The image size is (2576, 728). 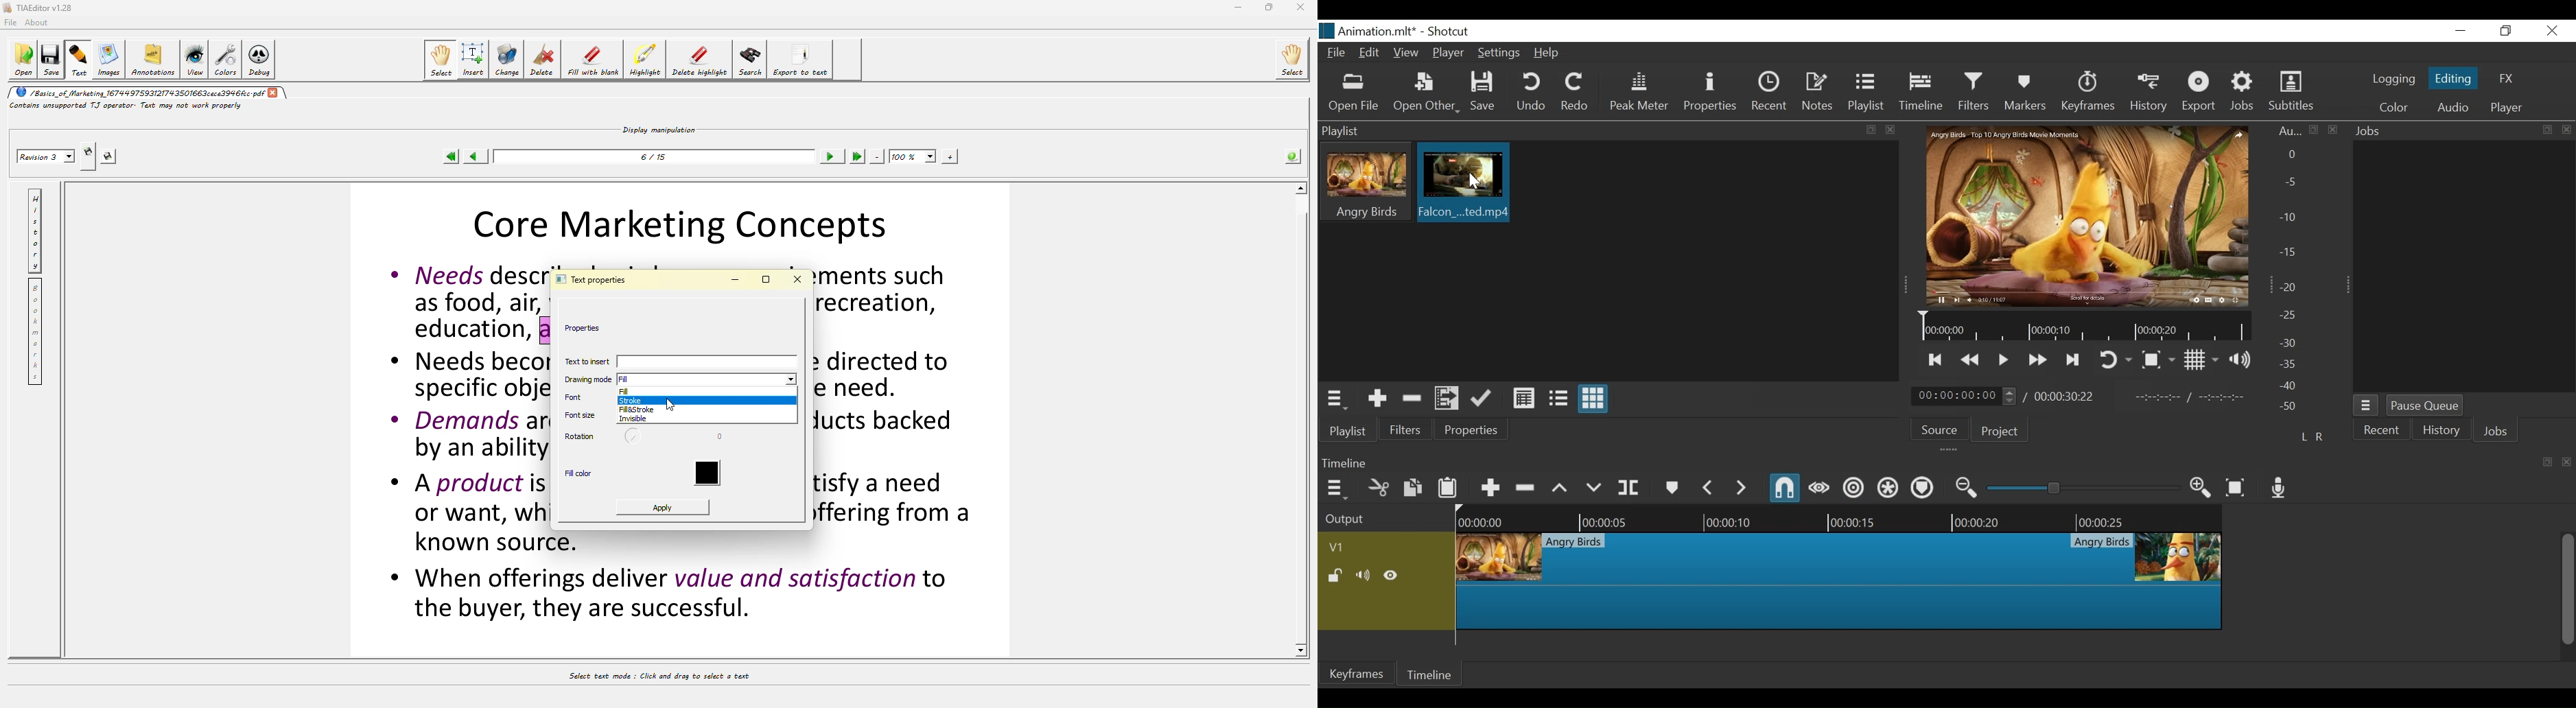 I want to click on Snap, so click(x=1786, y=489).